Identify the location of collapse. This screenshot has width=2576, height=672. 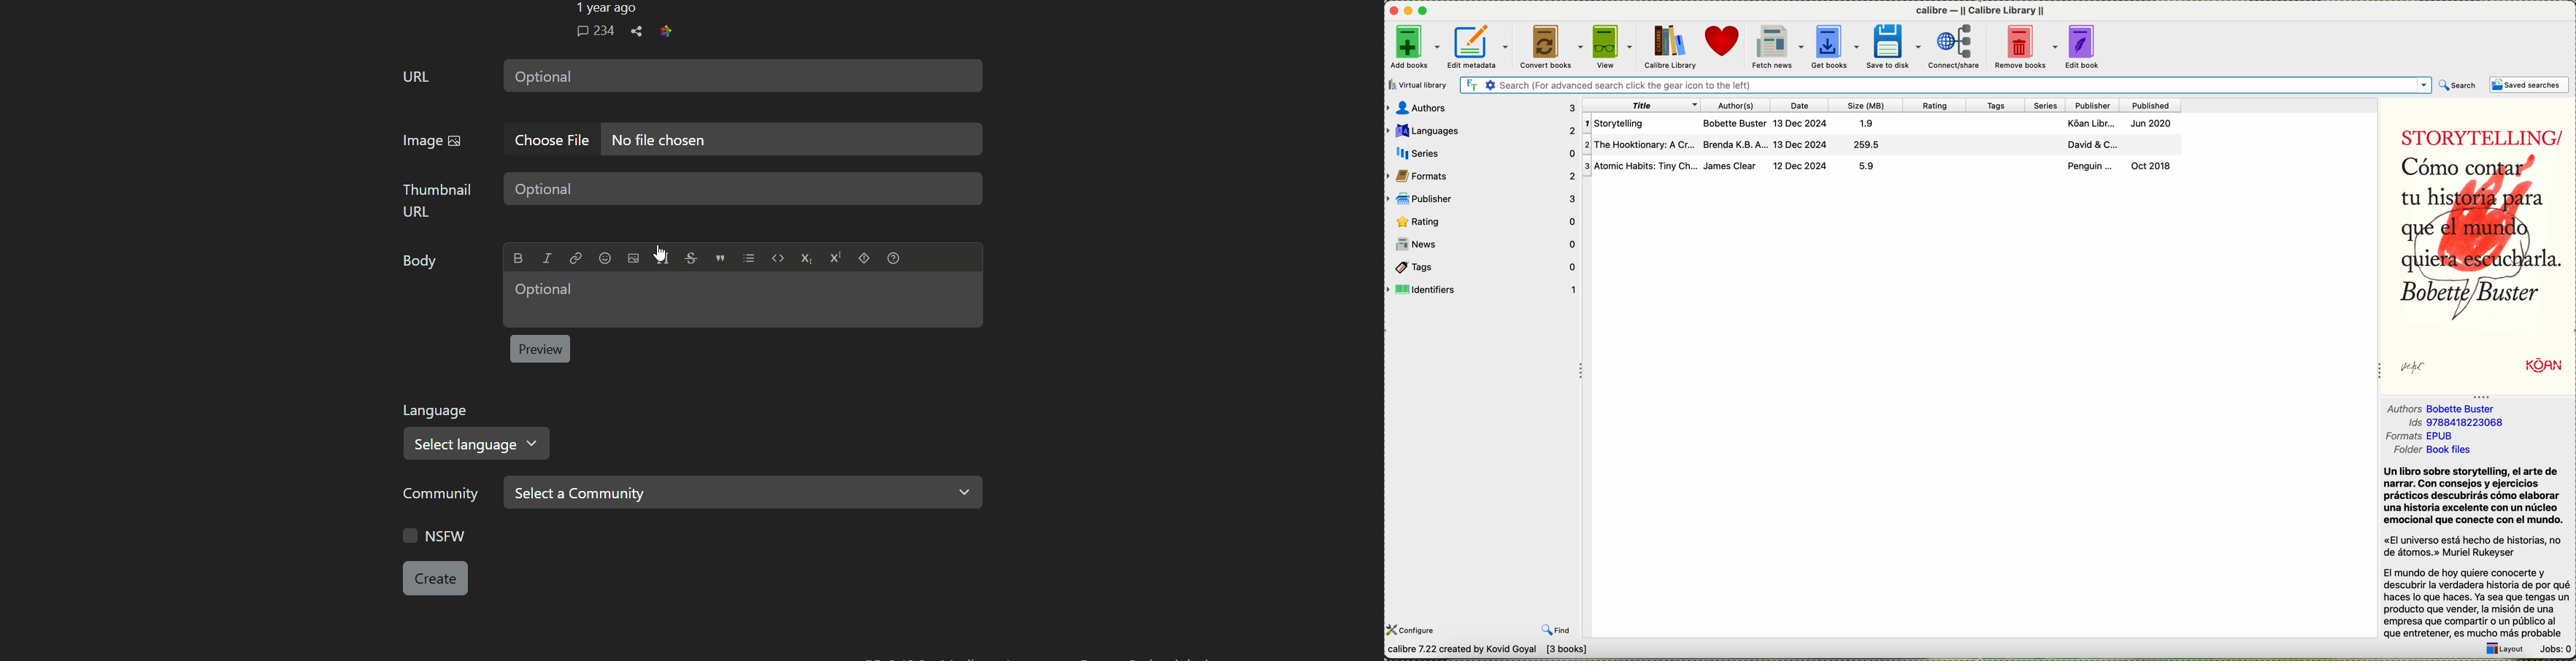
(2377, 374).